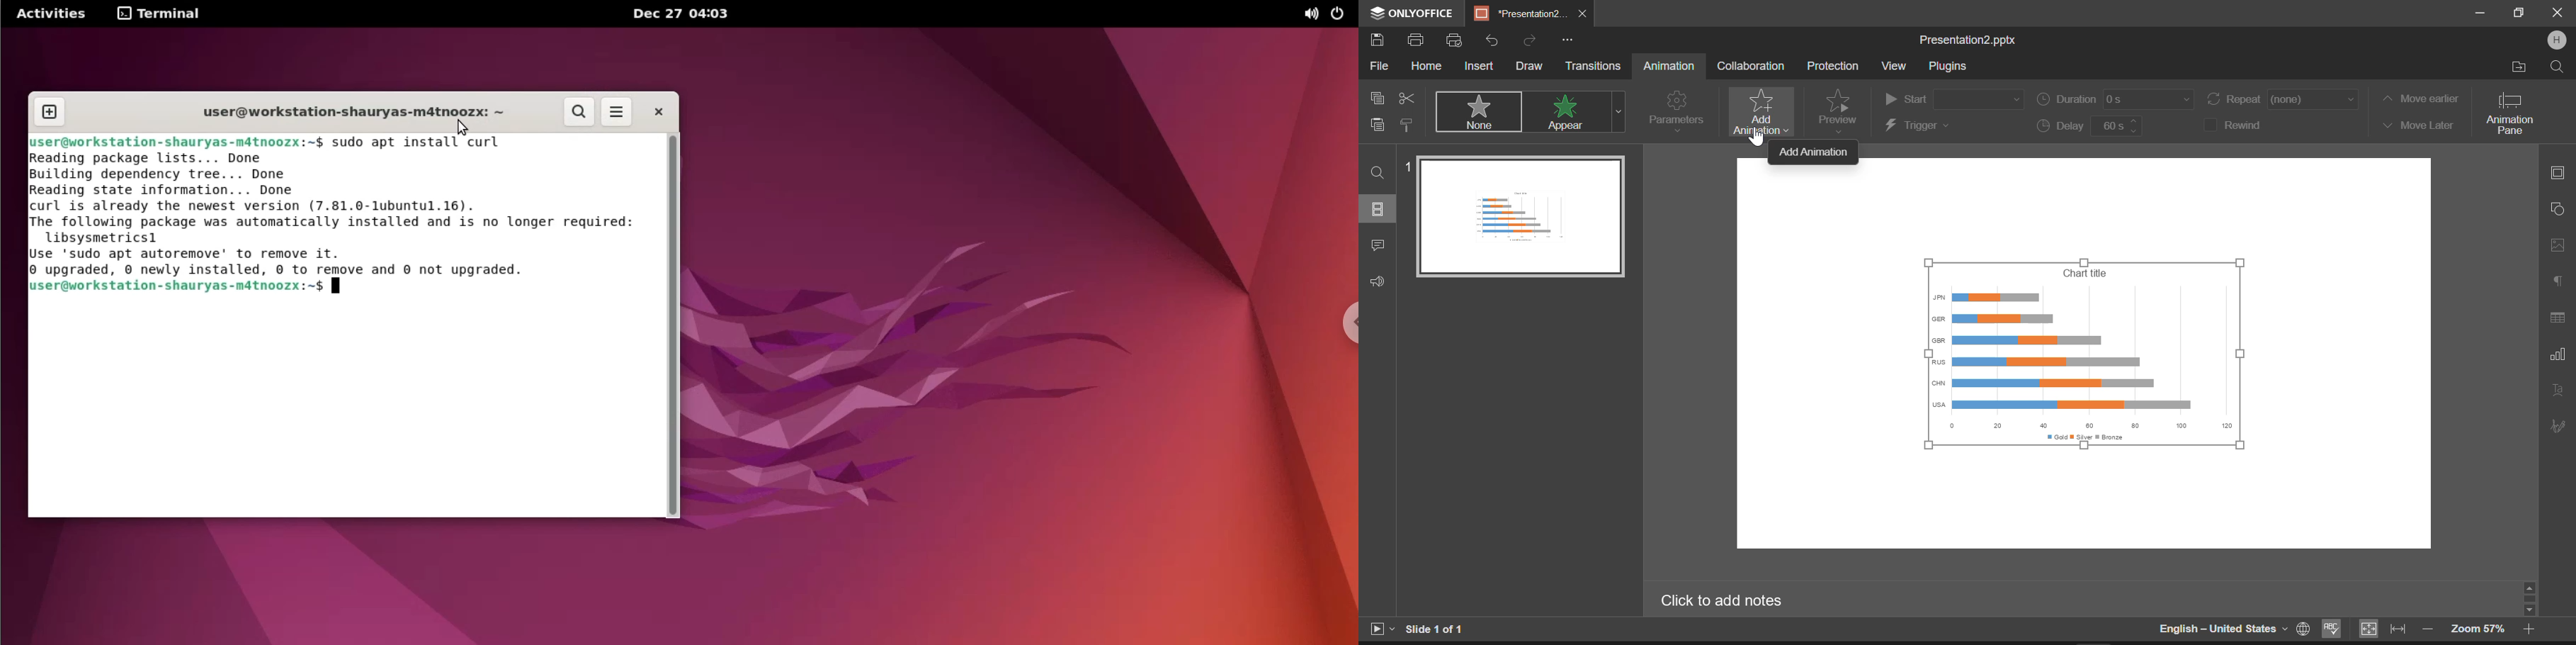 This screenshot has height=672, width=2576. What do you see at coordinates (1379, 209) in the screenshot?
I see `Slides` at bounding box center [1379, 209].